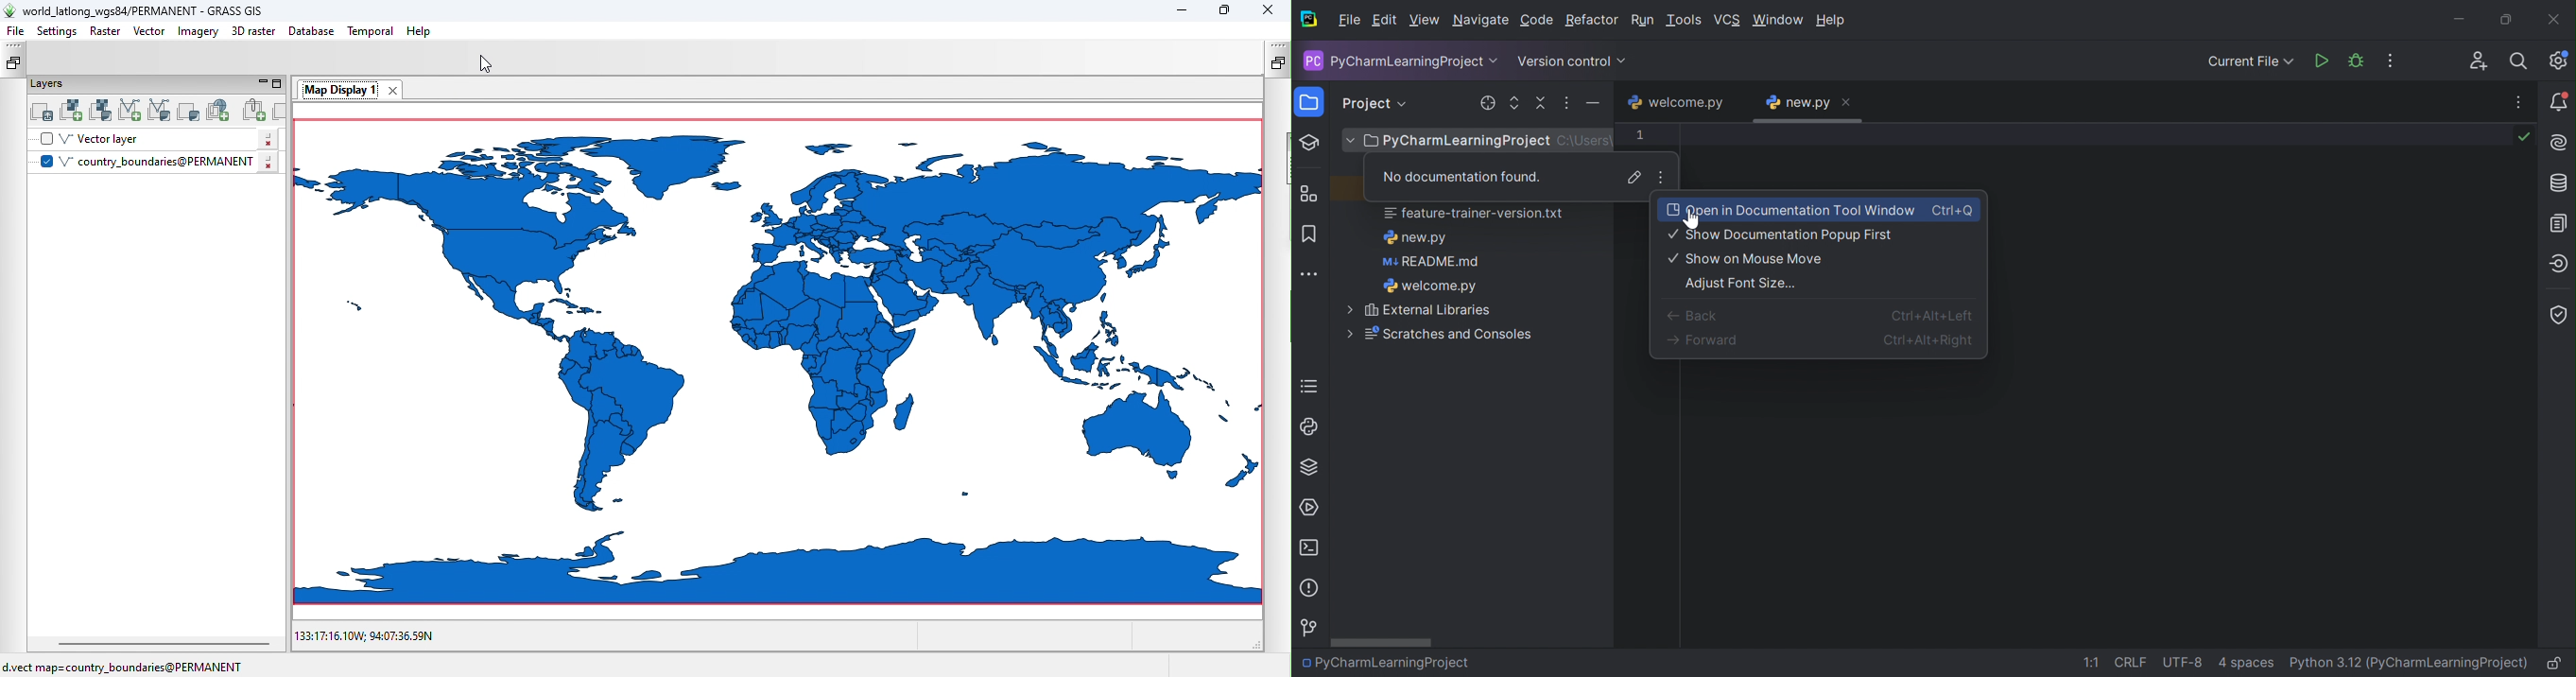  What do you see at coordinates (1309, 427) in the screenshot?
I see `python console` at bounding box center [1309, 427].